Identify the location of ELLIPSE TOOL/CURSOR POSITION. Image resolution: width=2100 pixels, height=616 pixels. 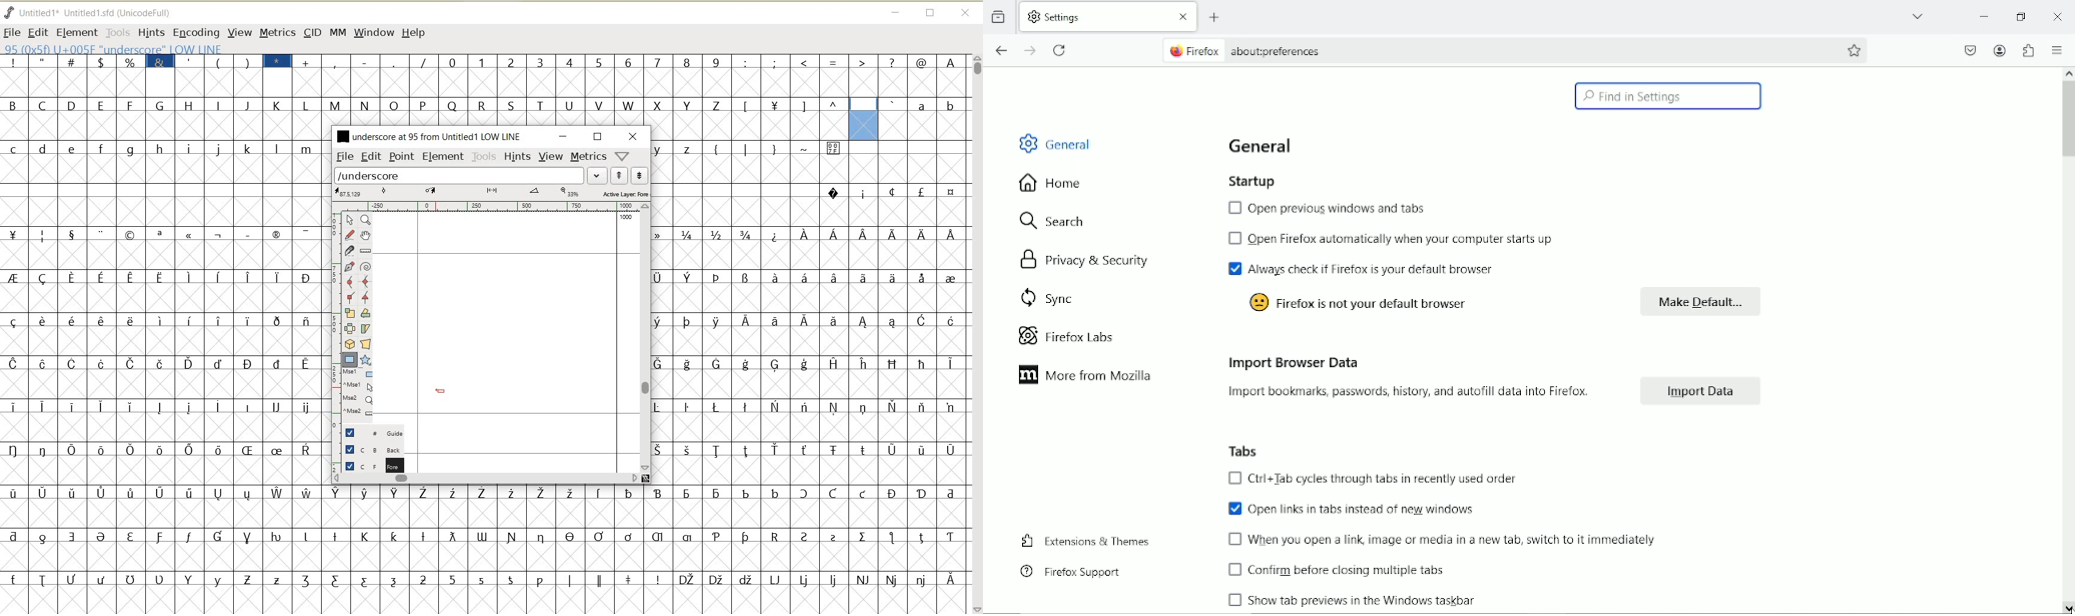
(440, 391).